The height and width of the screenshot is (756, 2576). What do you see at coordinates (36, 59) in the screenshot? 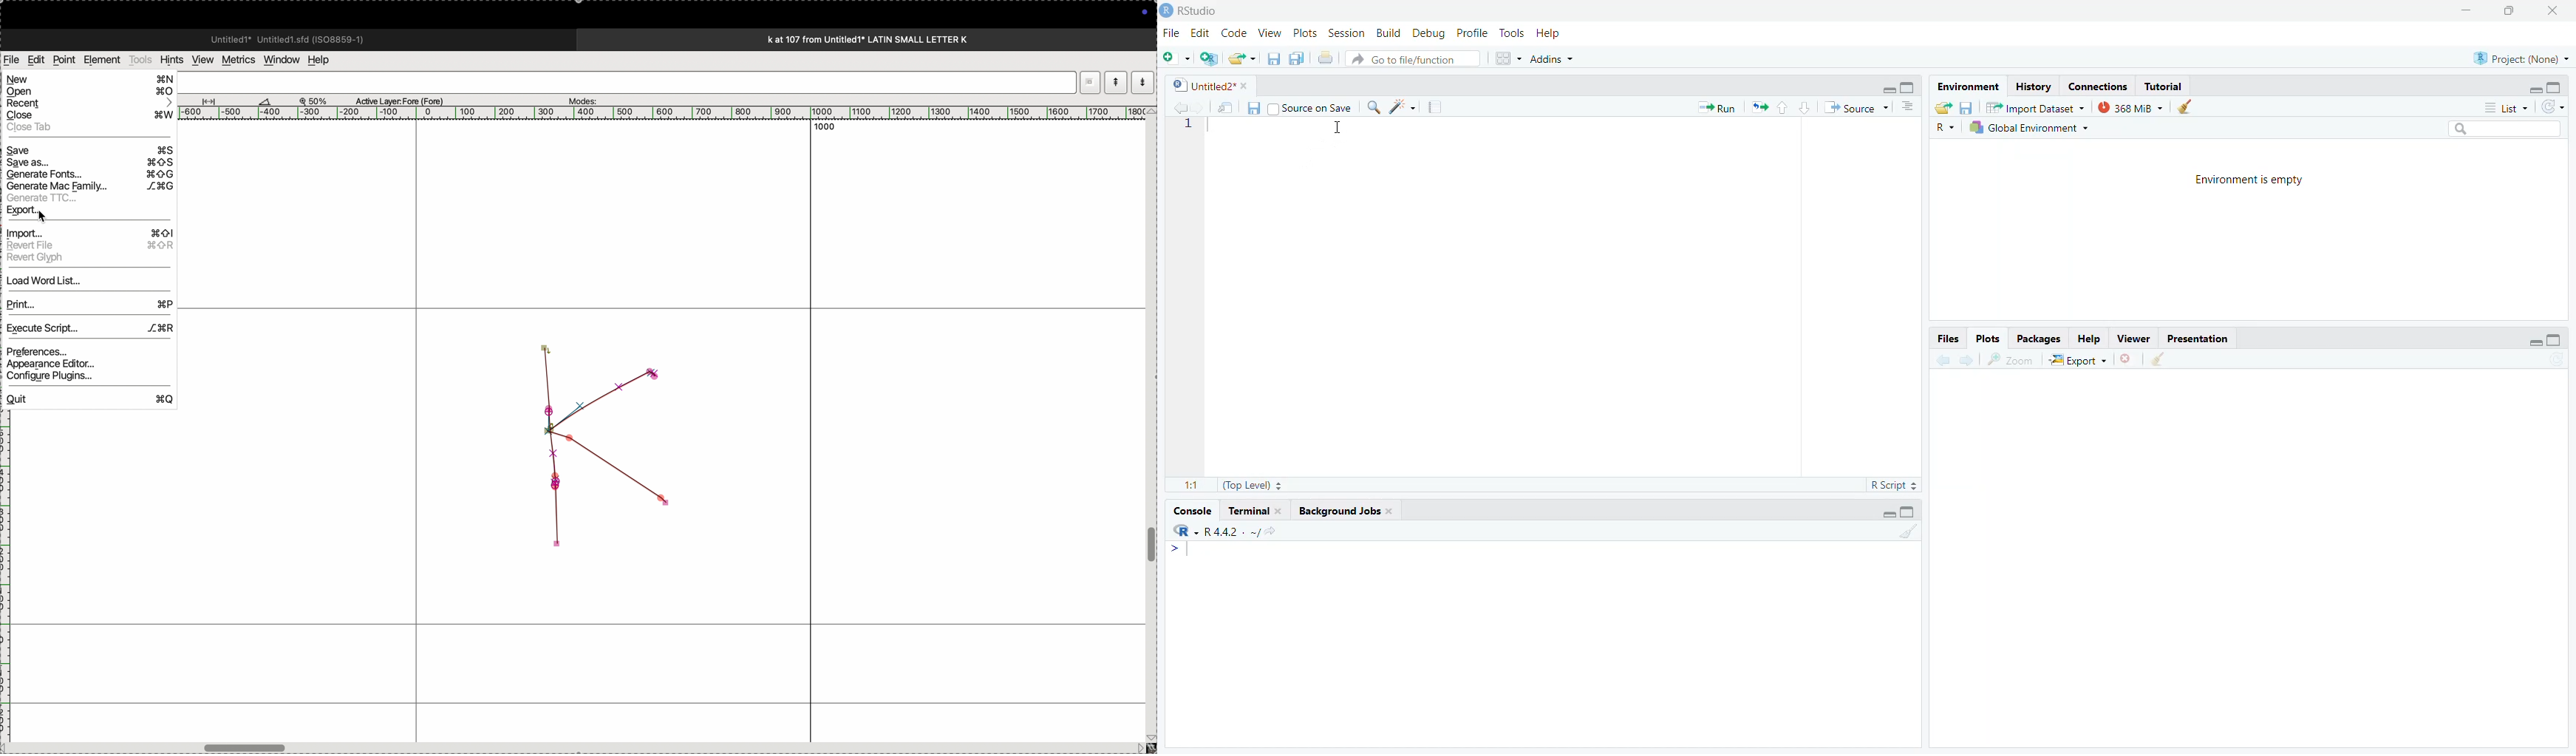
I see `edit` at bounding box center [36, 59].